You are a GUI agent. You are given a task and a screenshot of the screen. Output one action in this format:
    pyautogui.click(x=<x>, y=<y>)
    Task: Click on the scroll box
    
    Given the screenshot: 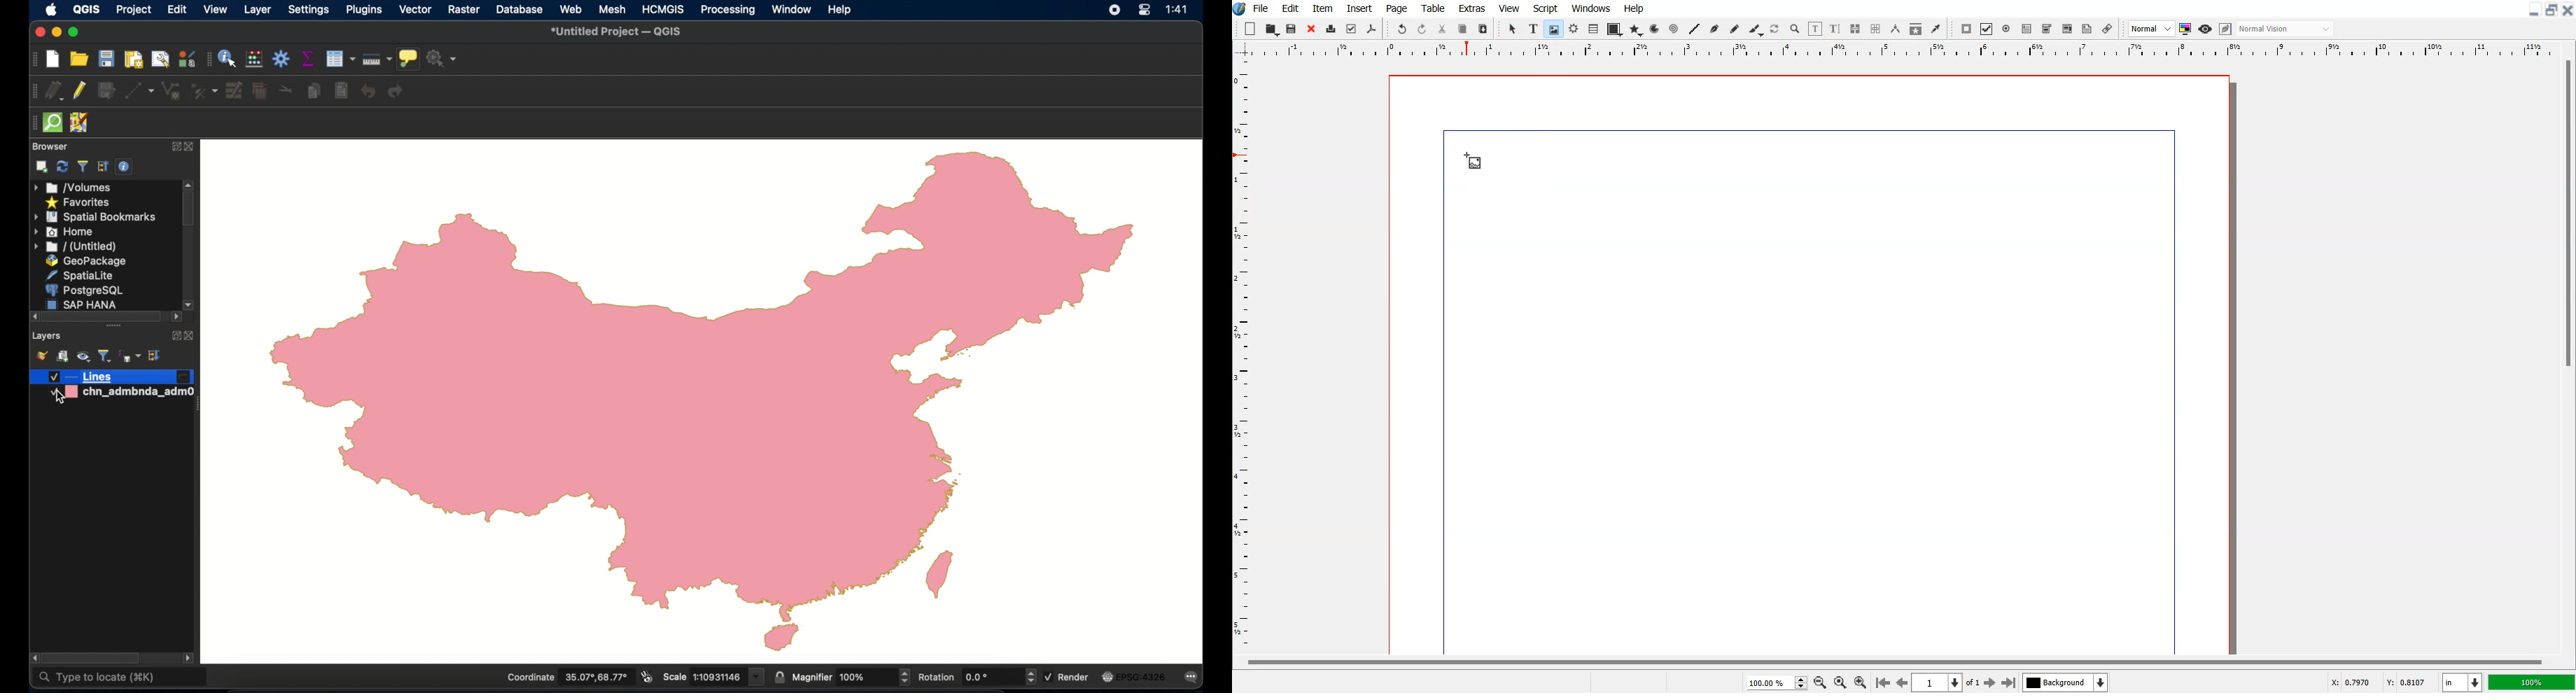 What is the action you would take?
    pyautogui.click(x=90, y=657)
    